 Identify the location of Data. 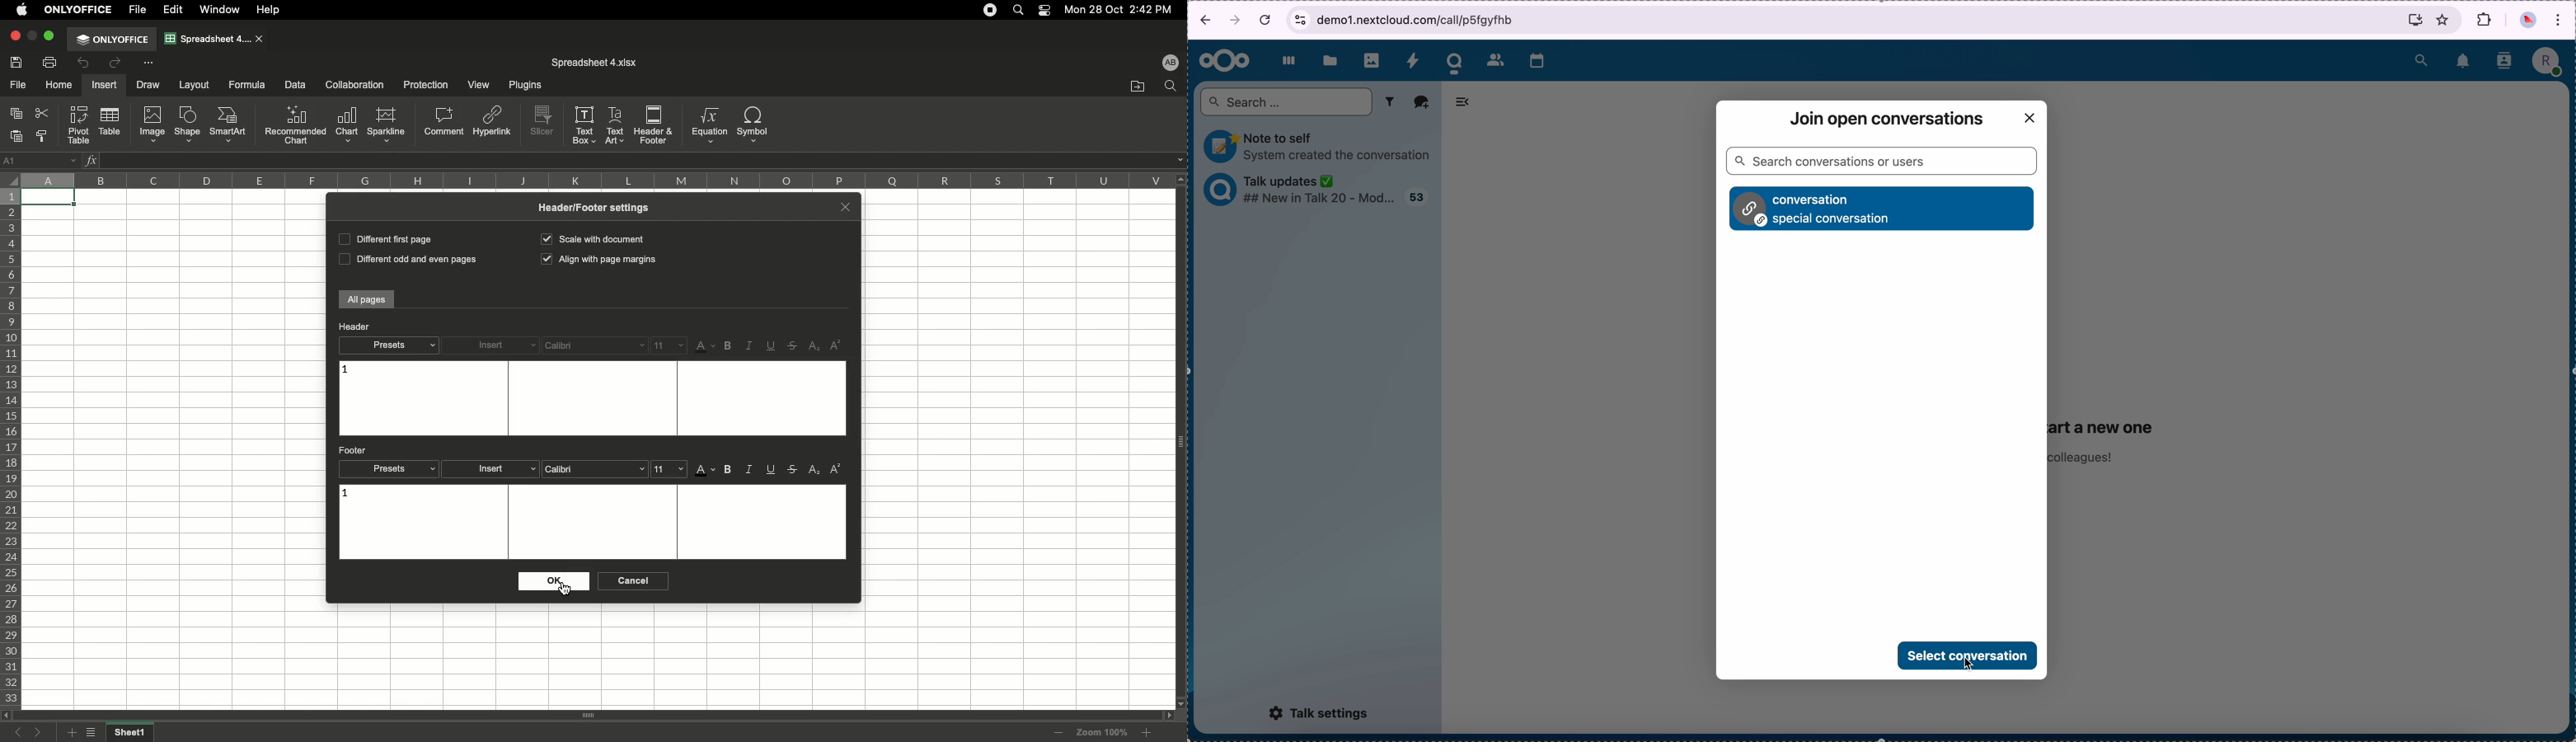
(295, 84).